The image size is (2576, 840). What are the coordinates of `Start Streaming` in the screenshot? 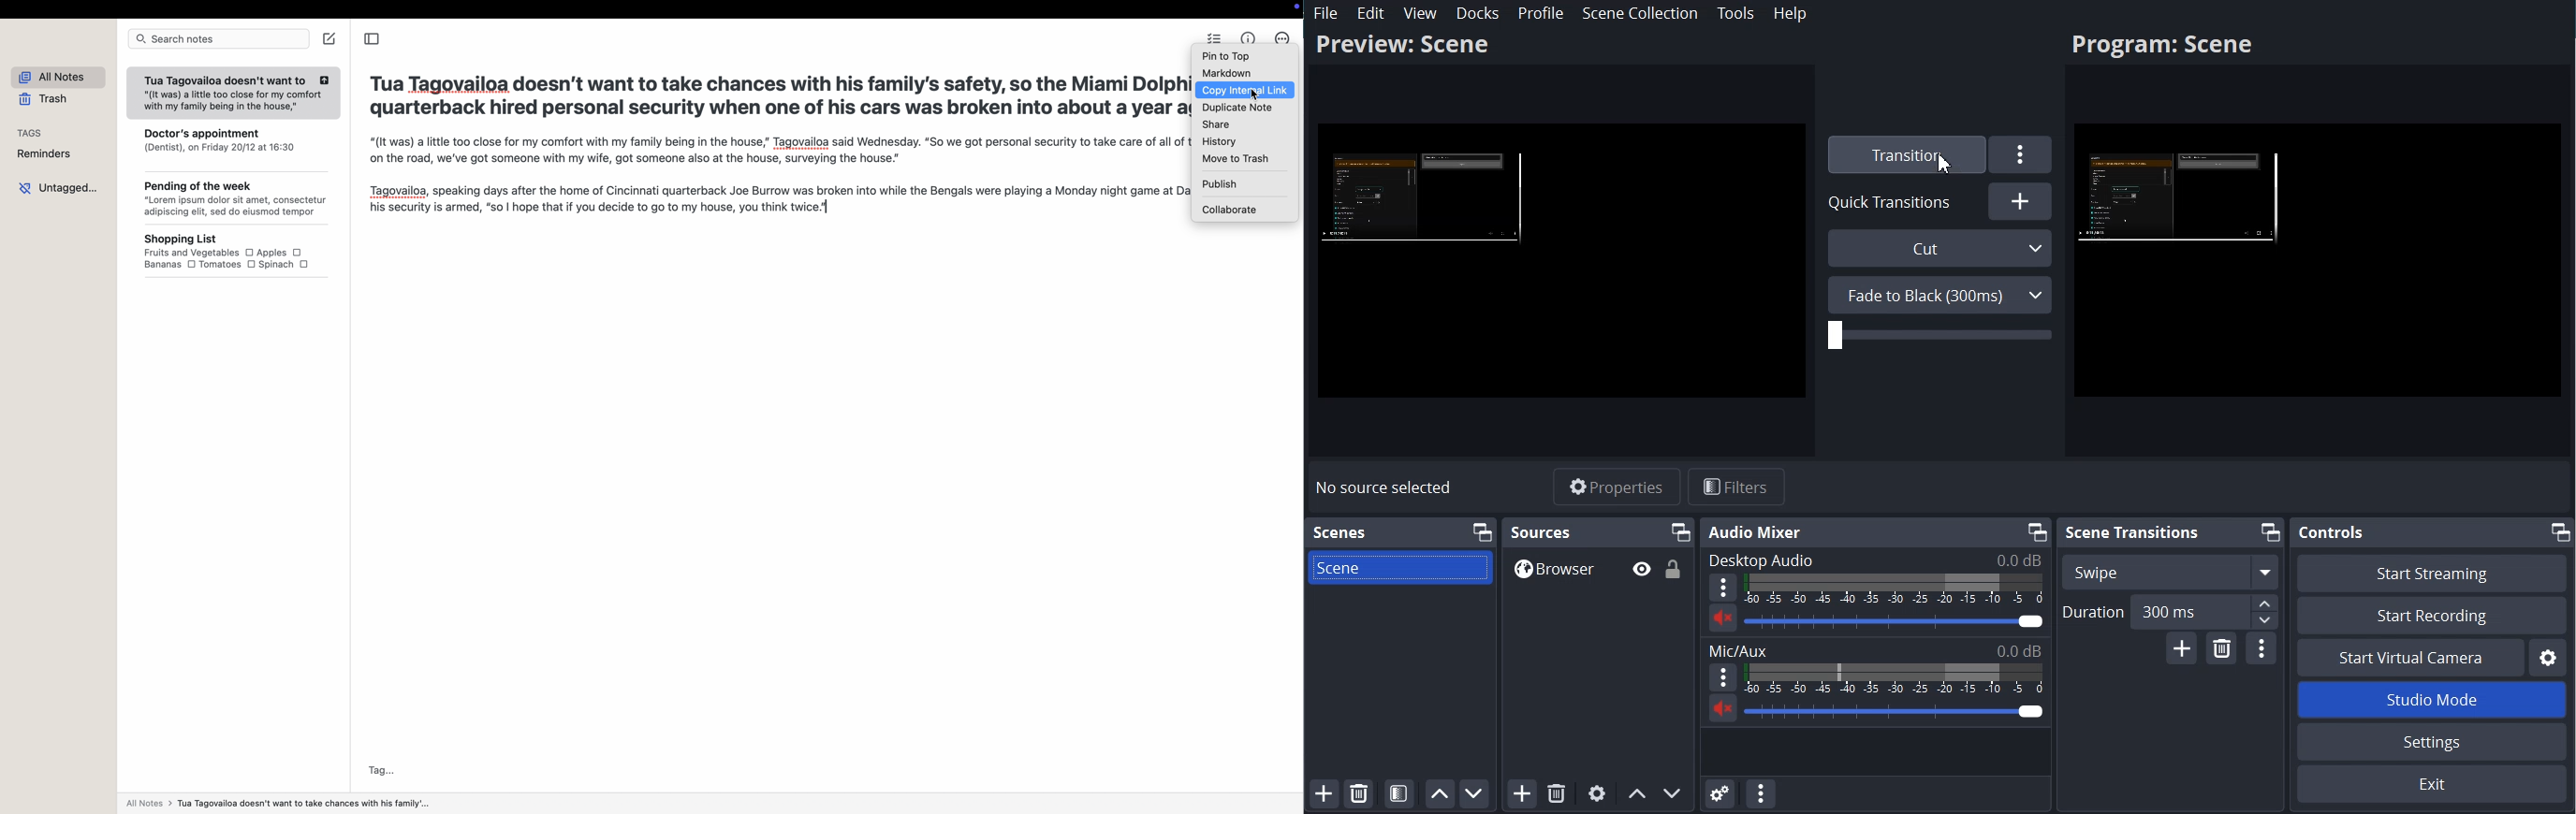 It's located at (2431, 572).